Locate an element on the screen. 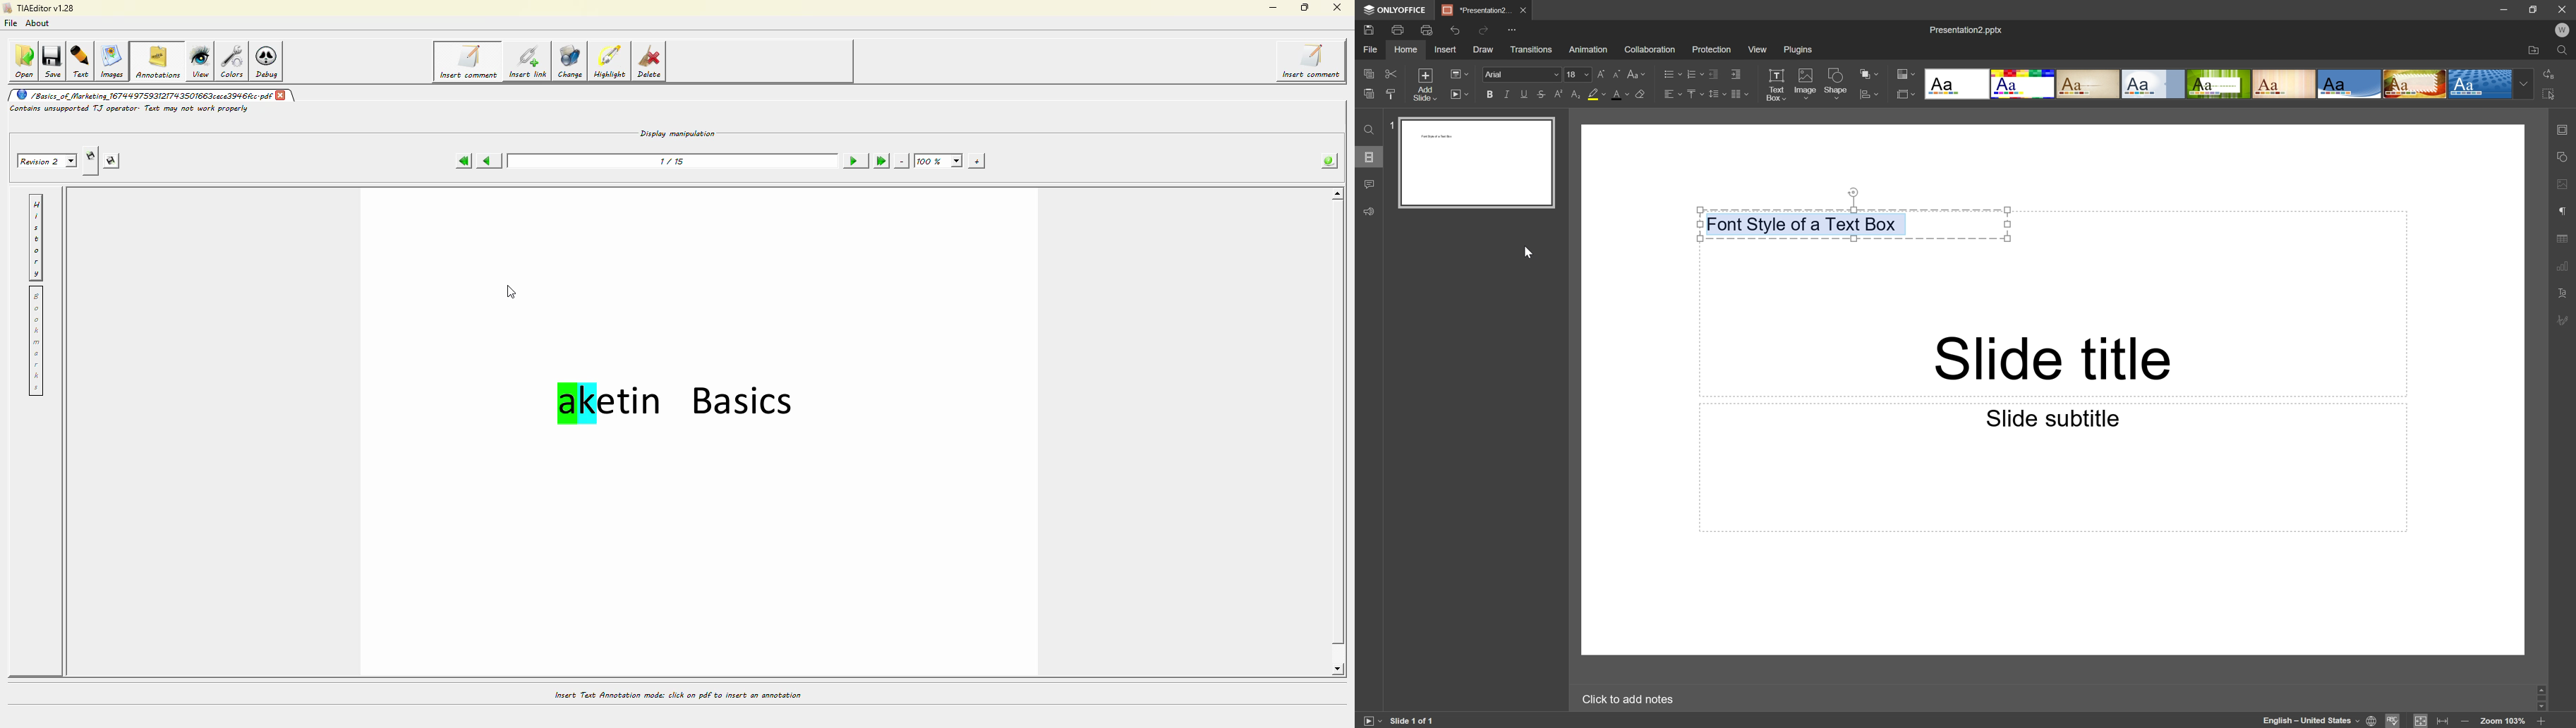 The width and height of the screenshot is (2576, 728). Underline is located at coordinates (1525, 93).